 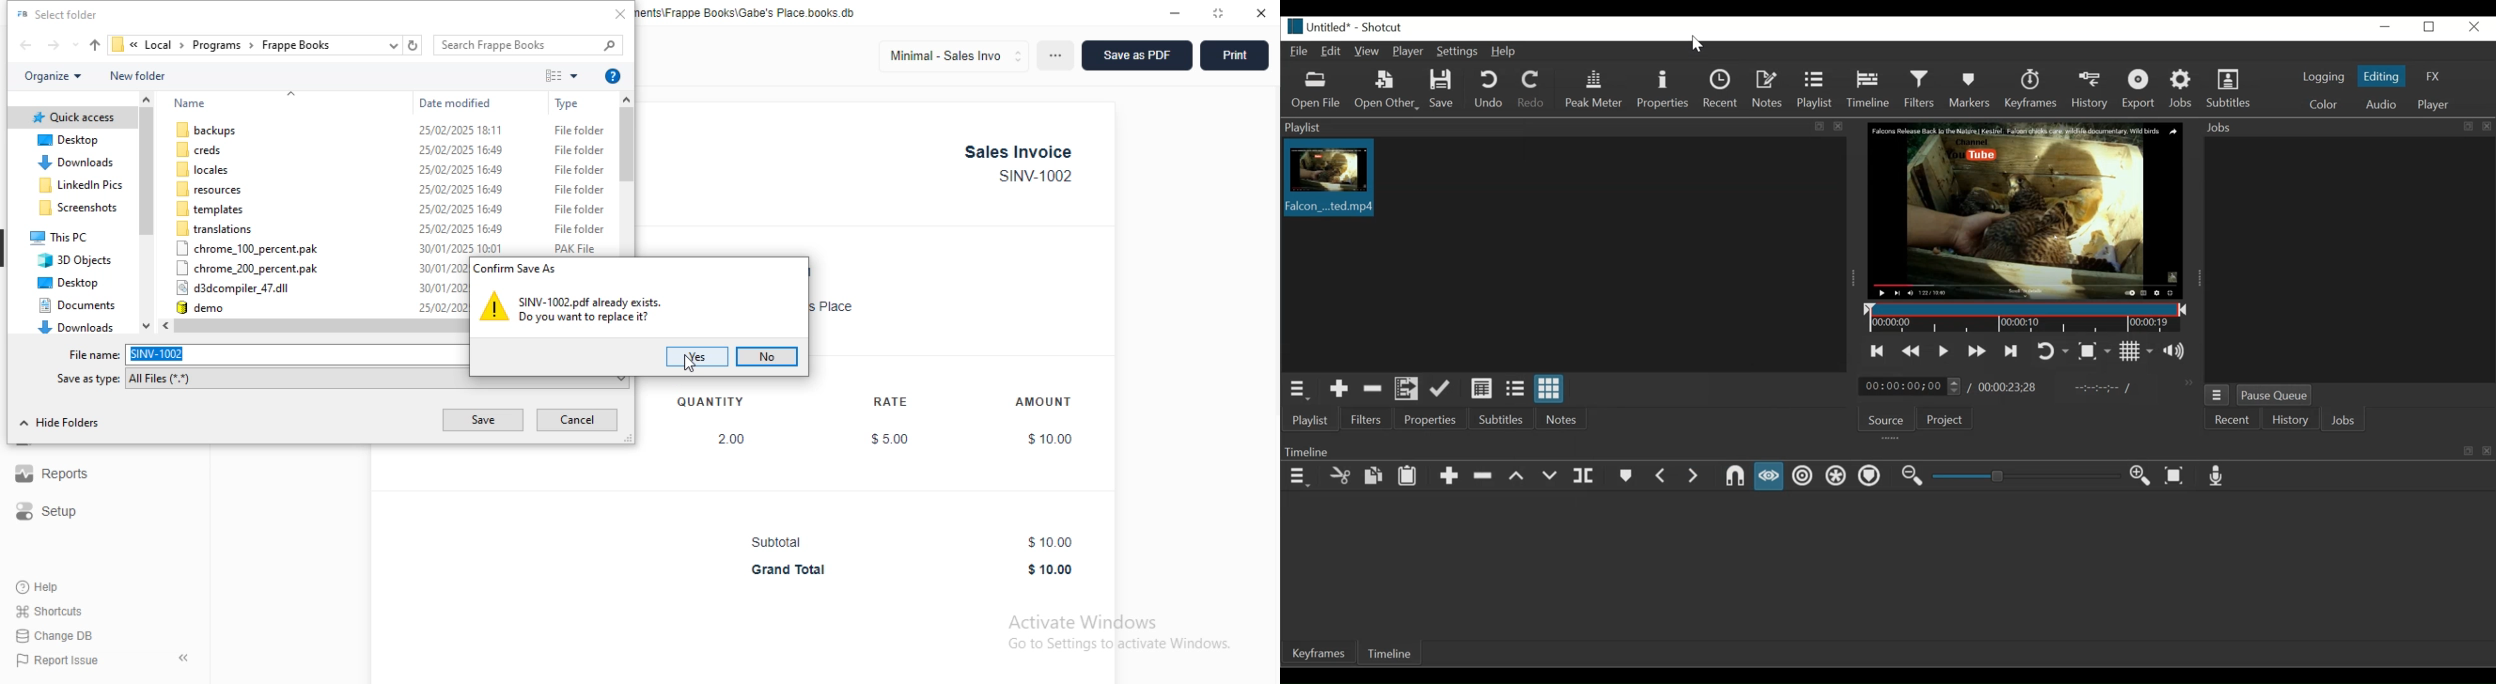 I want to click on file folder, so click(x=578, y=169).